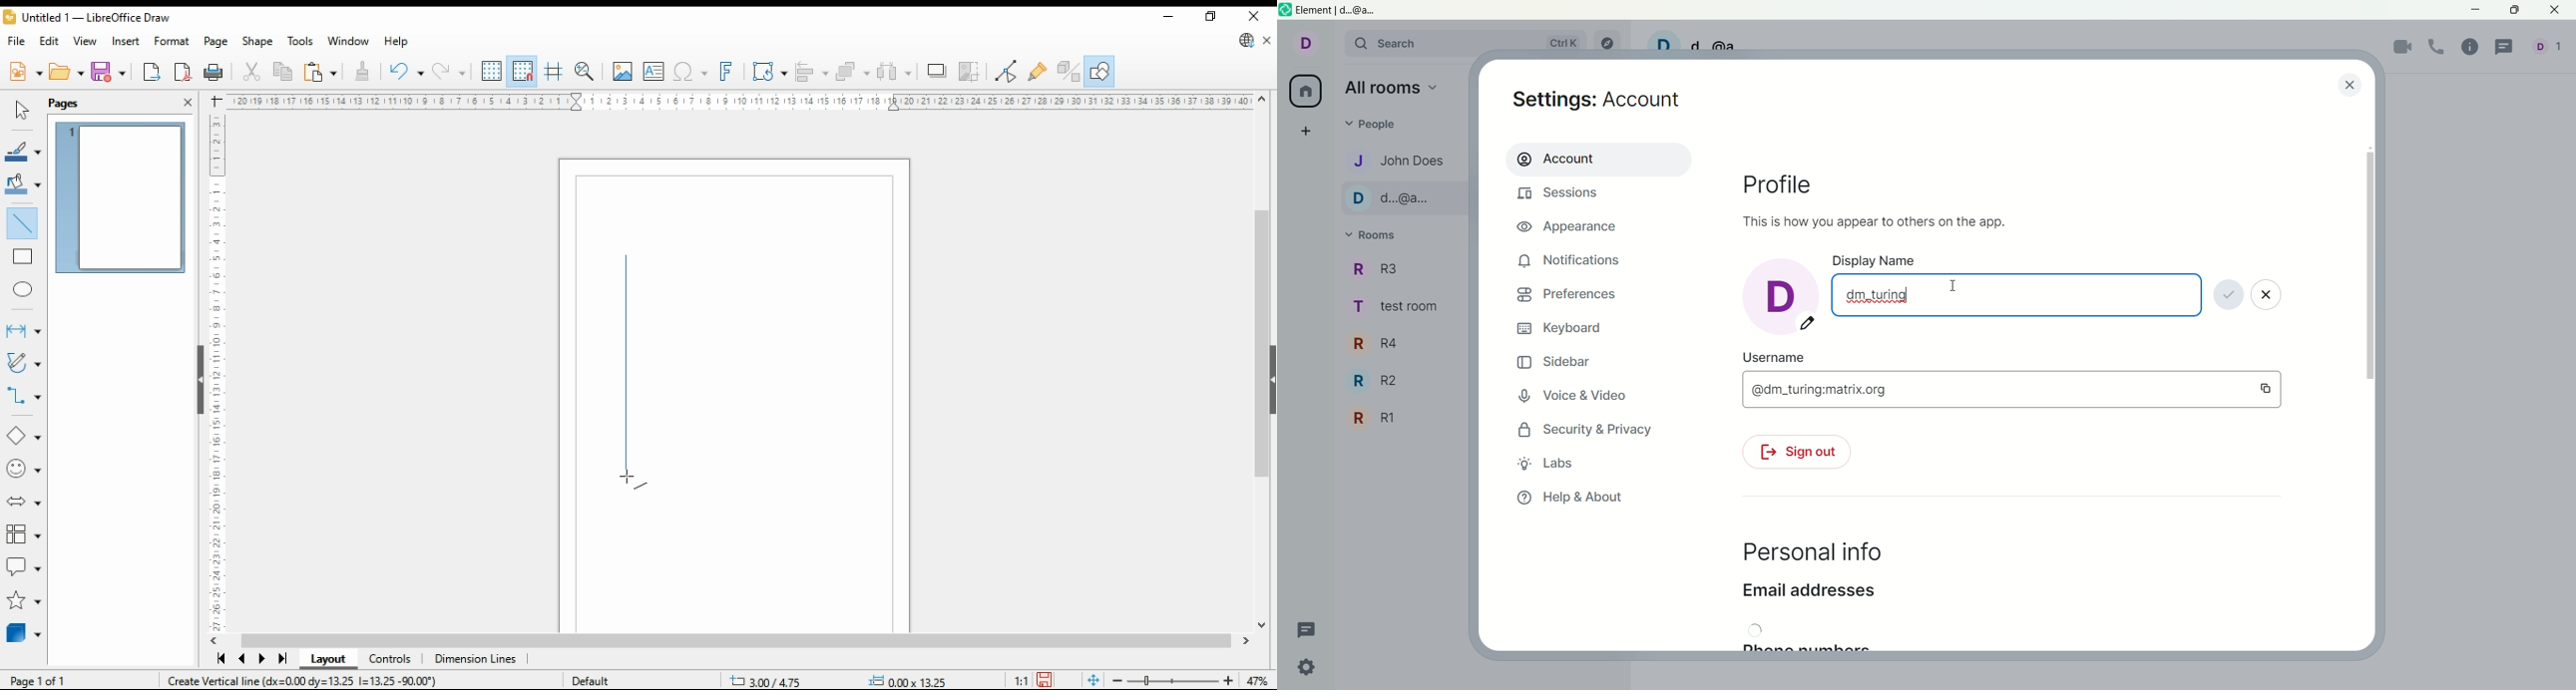 The image size is (2576, 700). I want to click on pan and zoom, so click(585, 72).